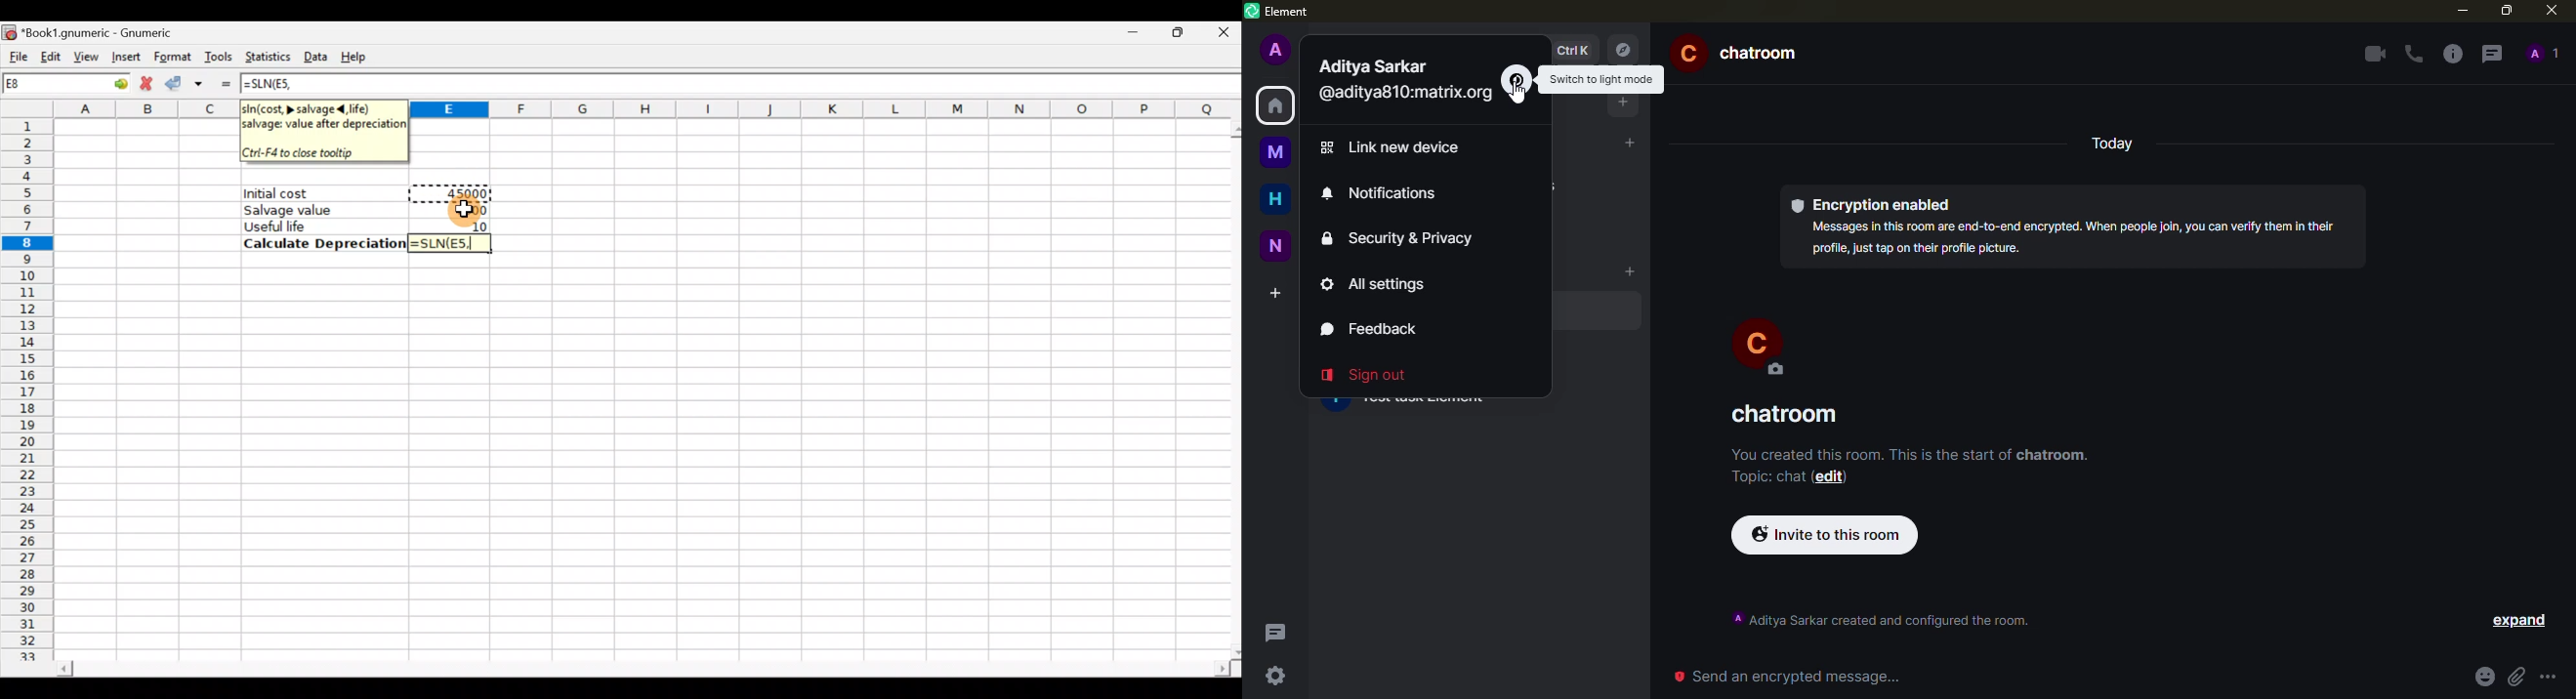  What do you see at coordinates (1384, 193) in the screenshot?
I see `notifications` at bounding box center [1384, 193].